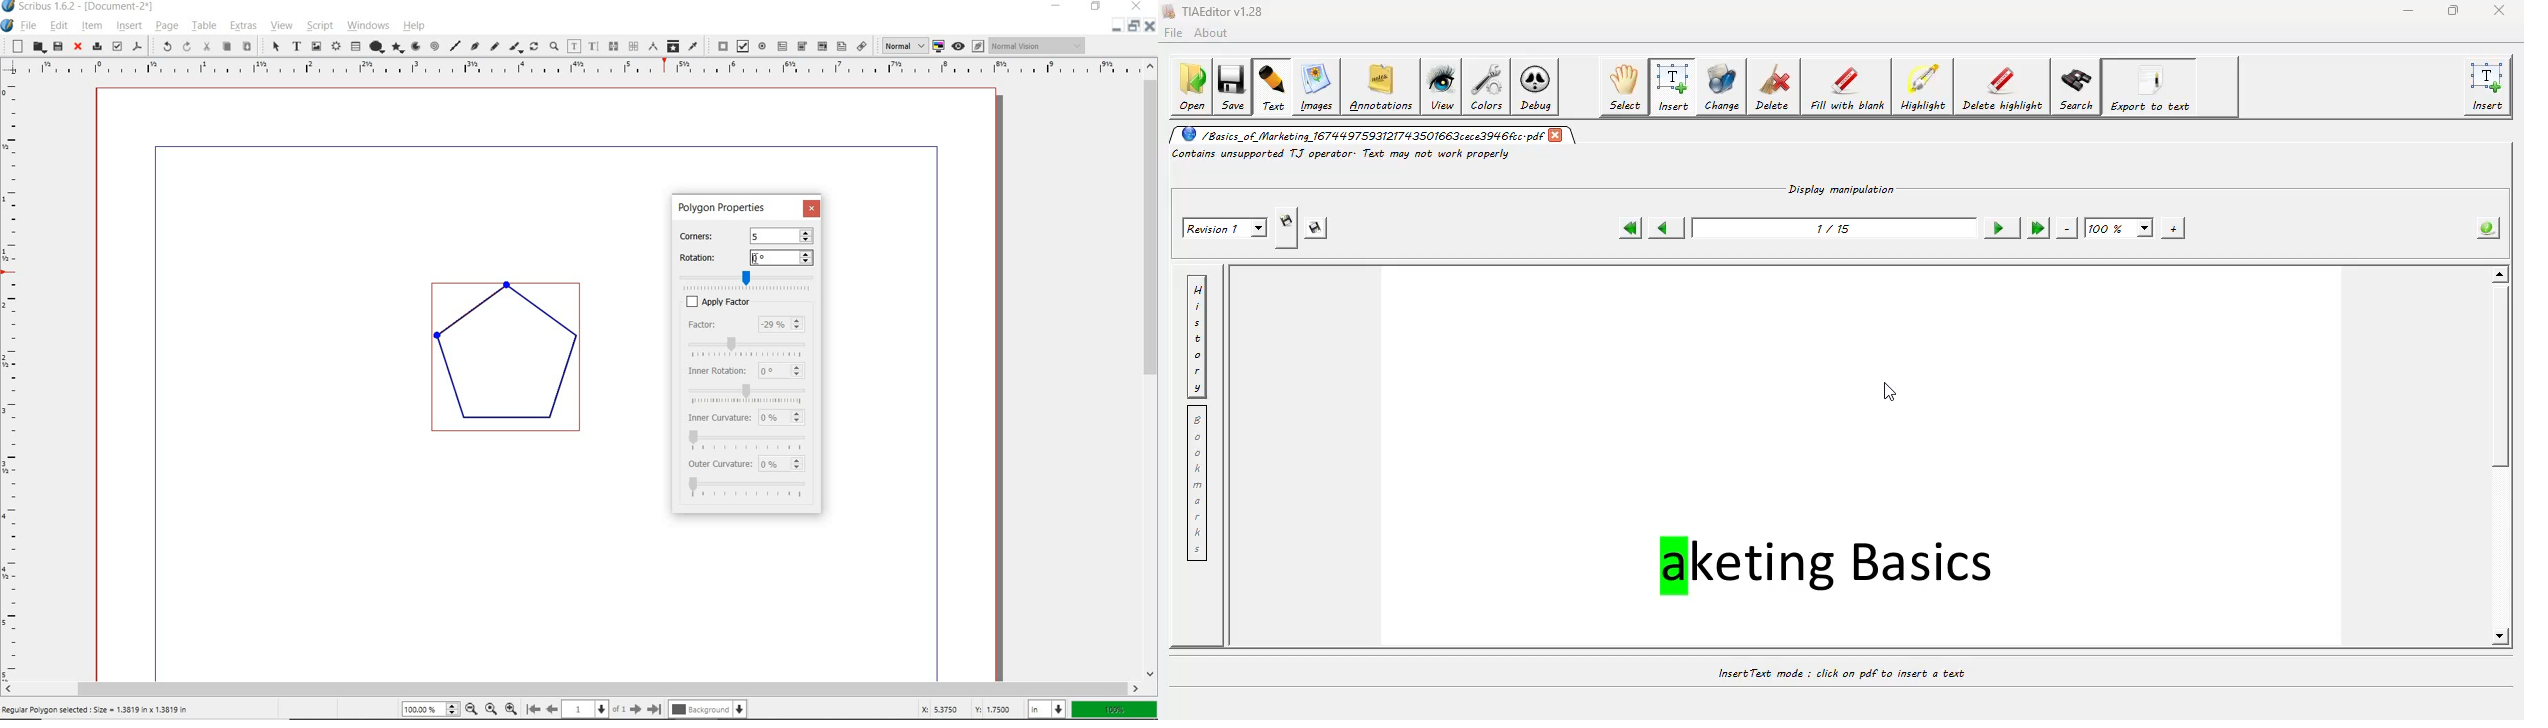  Describe the element at coordinates (741, 47) in the screenshot. I see `pdf check box` at that location.